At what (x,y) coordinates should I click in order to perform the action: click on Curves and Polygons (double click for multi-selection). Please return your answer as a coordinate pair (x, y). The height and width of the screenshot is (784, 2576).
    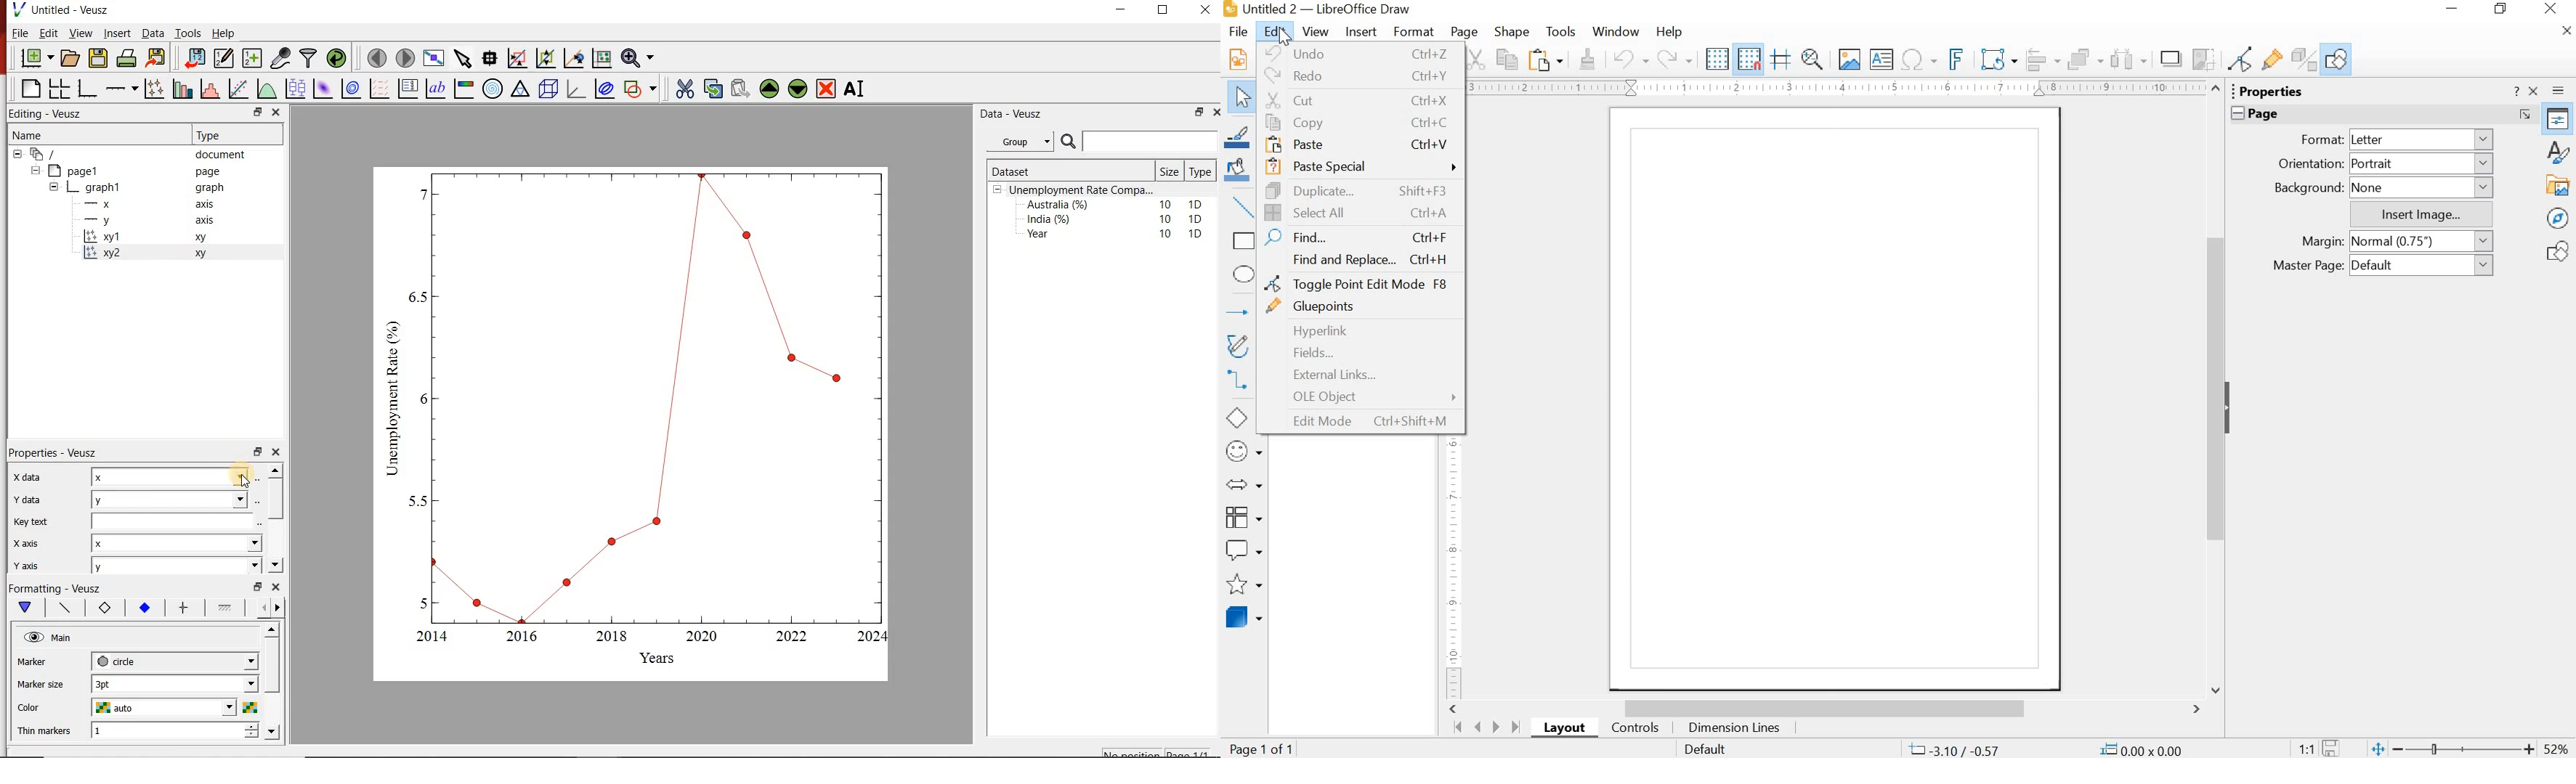
    Looking at the image, I should click on (1245, 346).